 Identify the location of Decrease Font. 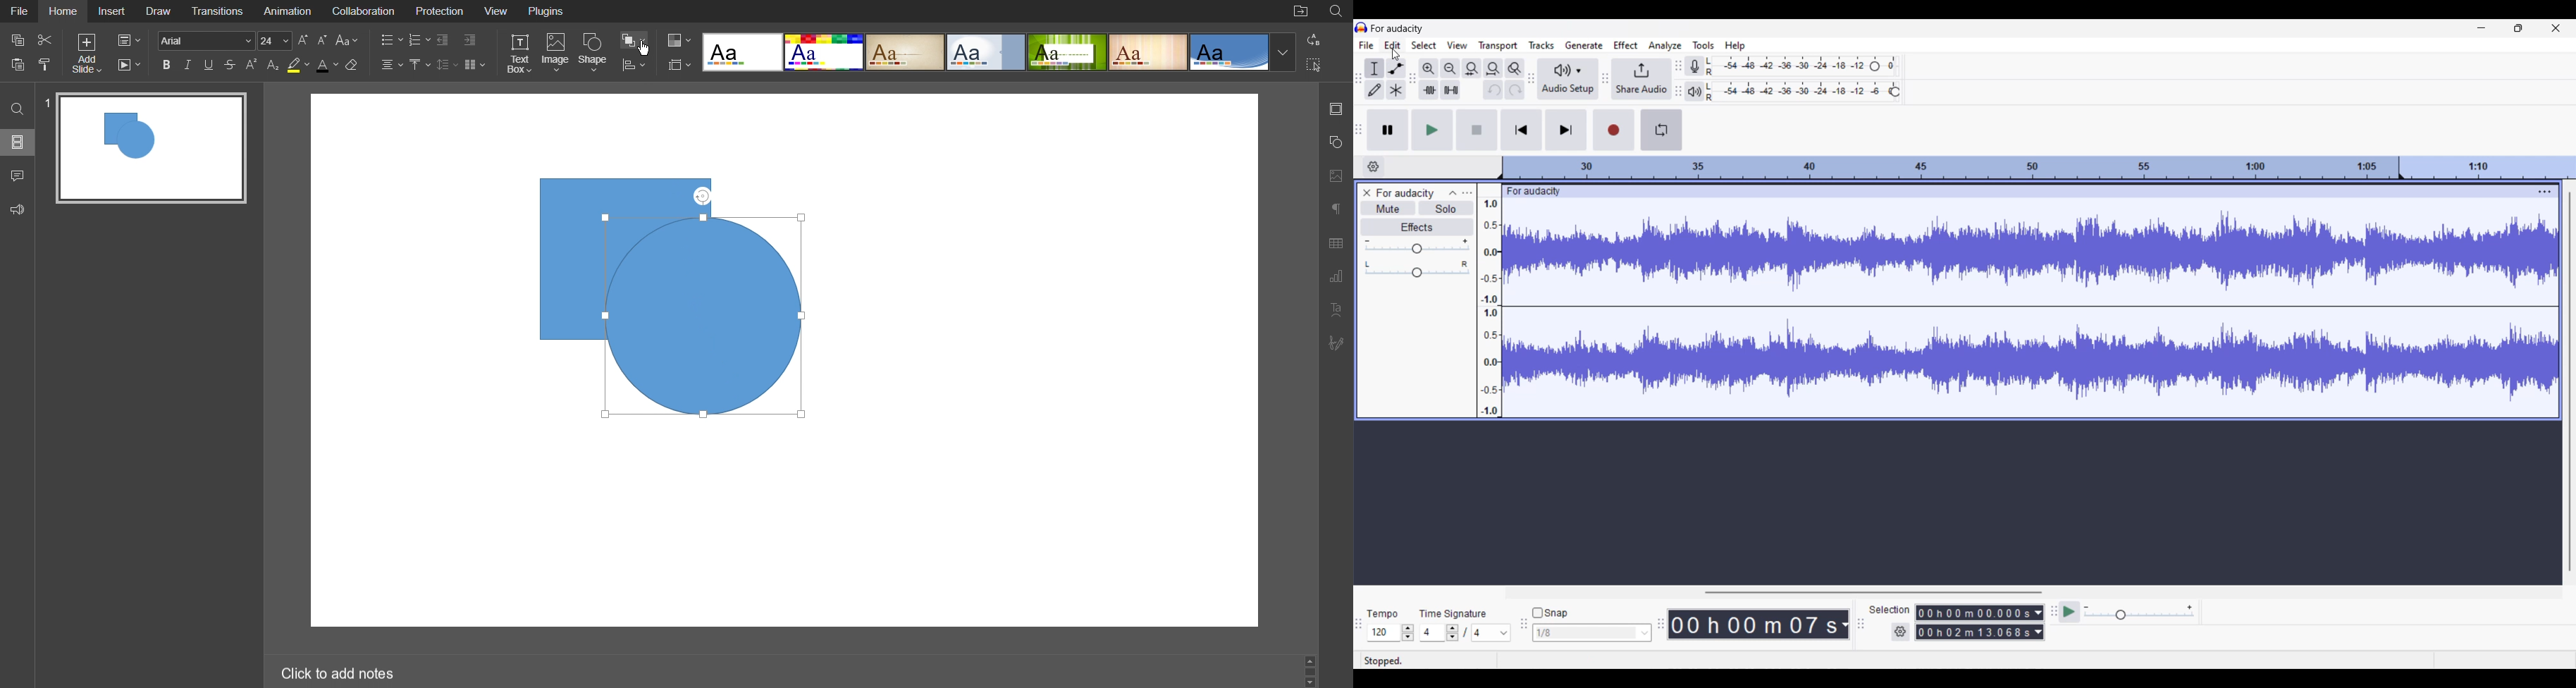
(321, 40).